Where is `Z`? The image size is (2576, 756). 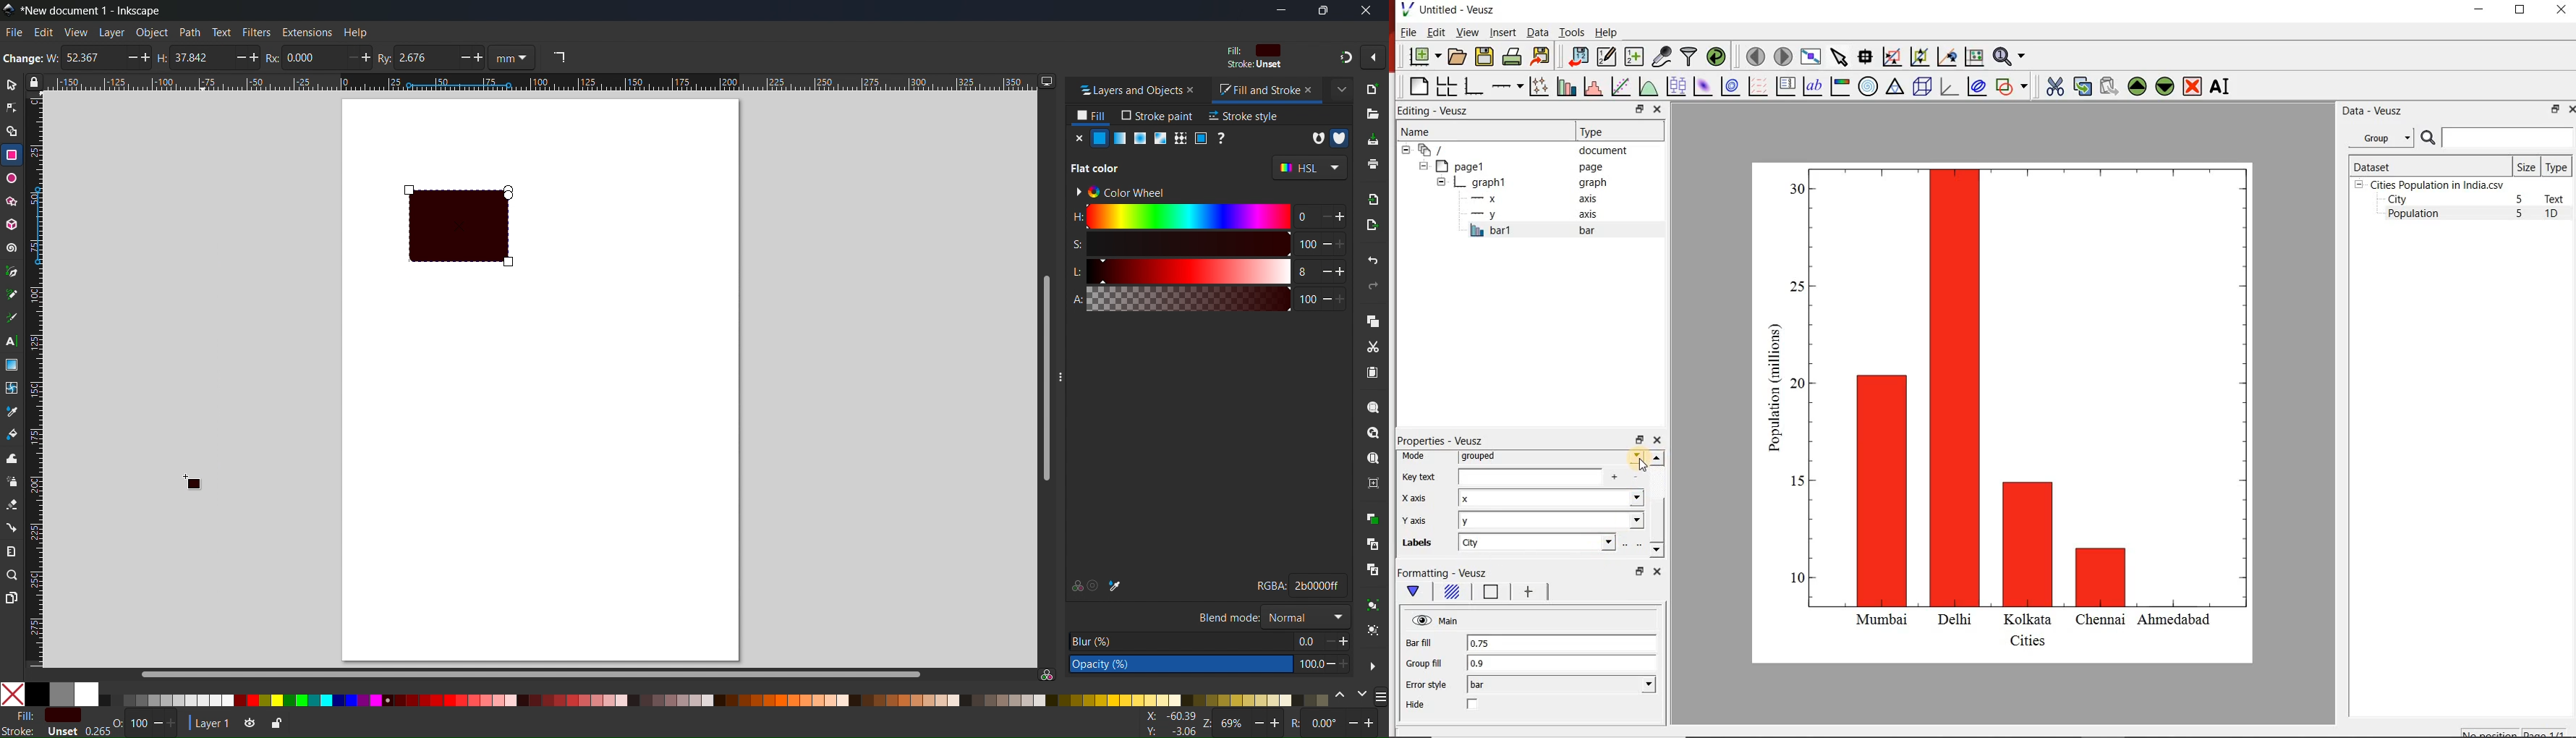 Z is located at coordinates (1207, 725).